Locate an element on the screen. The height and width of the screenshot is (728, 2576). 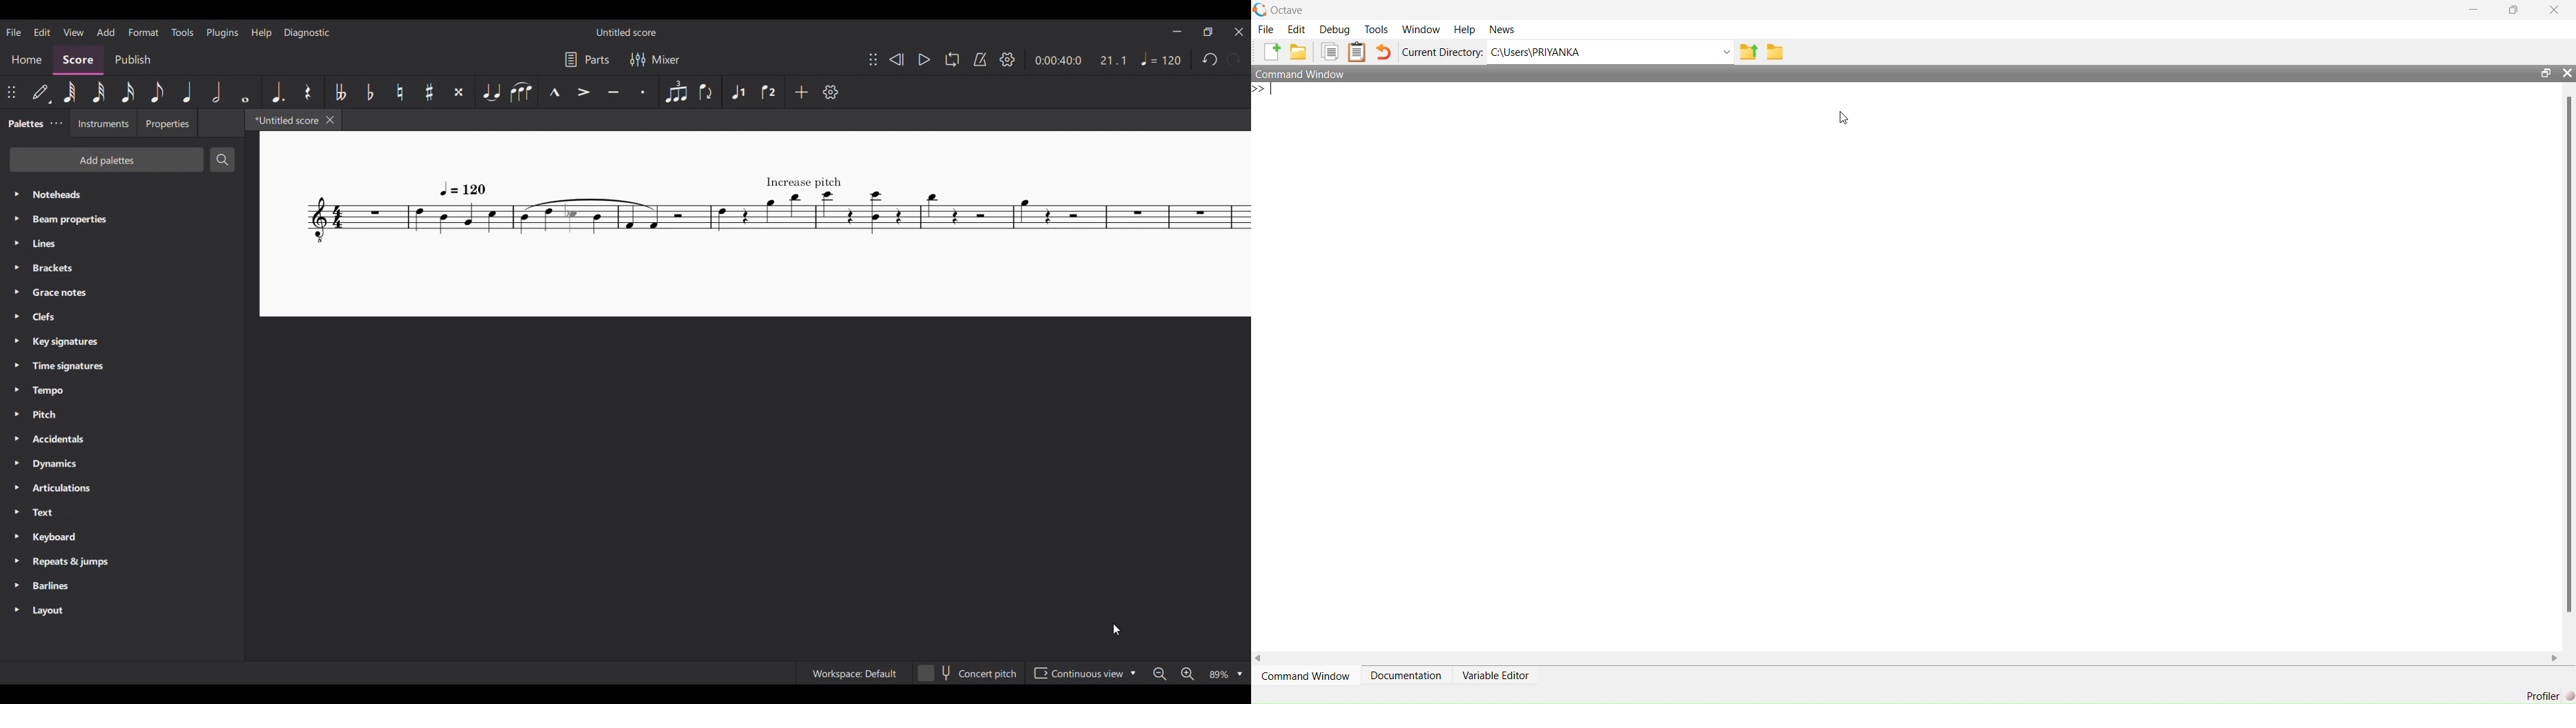
Brackets is located at coordinates (123, 268).